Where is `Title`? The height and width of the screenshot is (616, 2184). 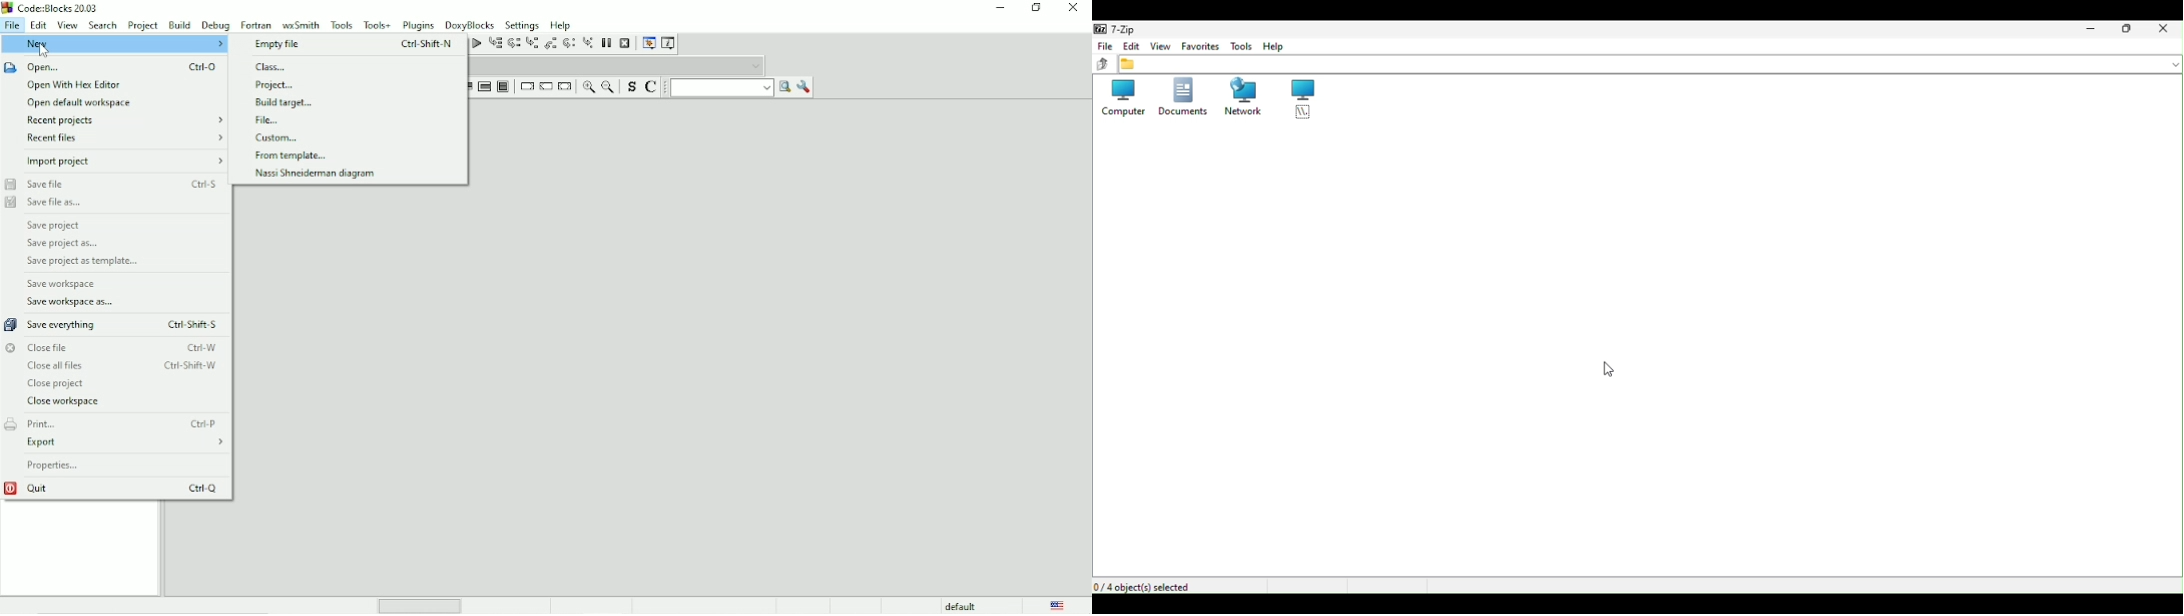 Title is located at coordinates (50, 8).